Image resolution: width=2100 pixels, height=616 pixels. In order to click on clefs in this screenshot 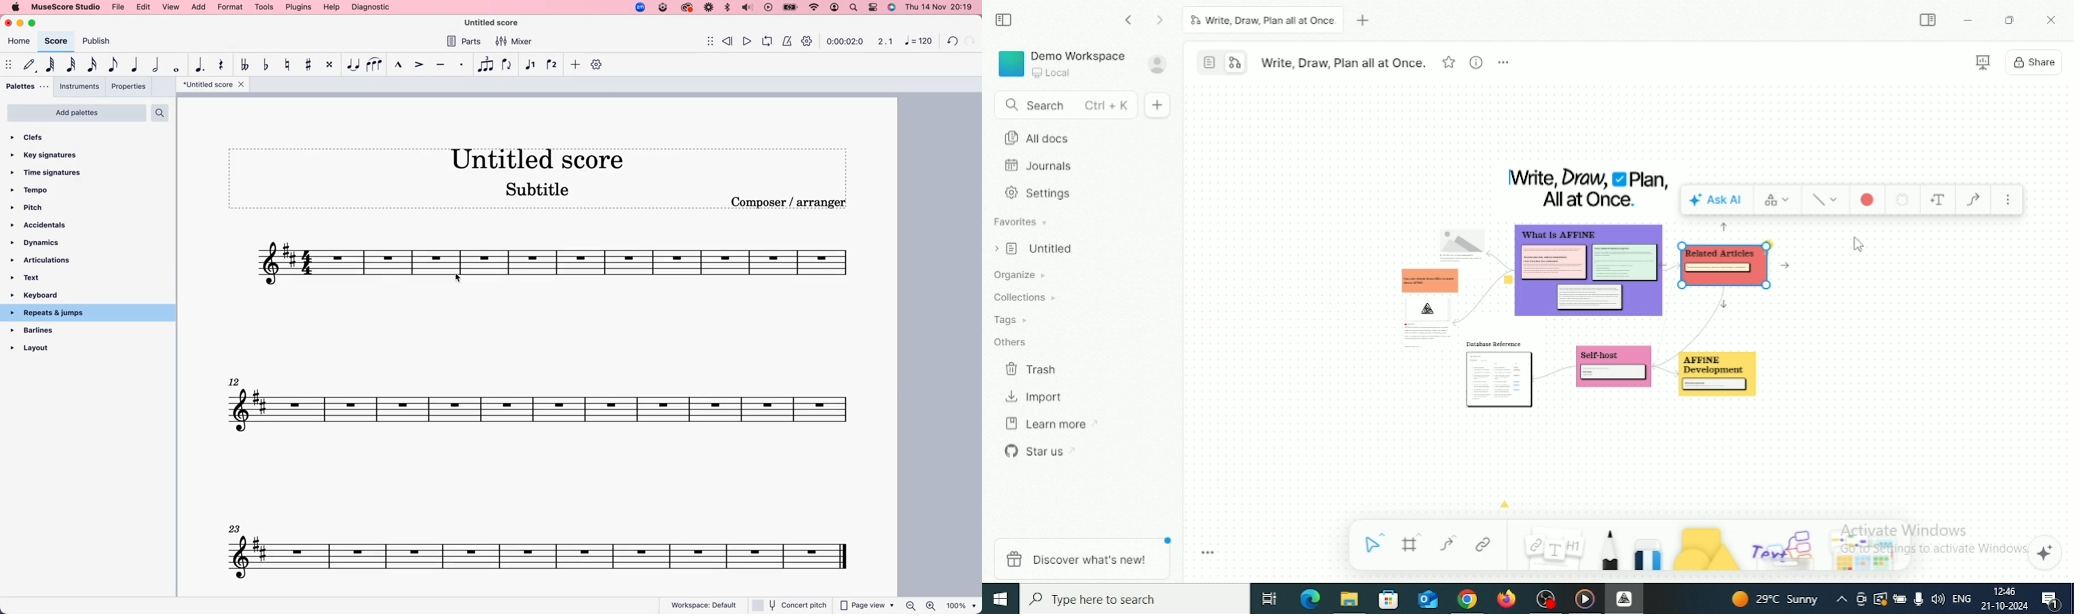, I will do `click(42, 139)`.